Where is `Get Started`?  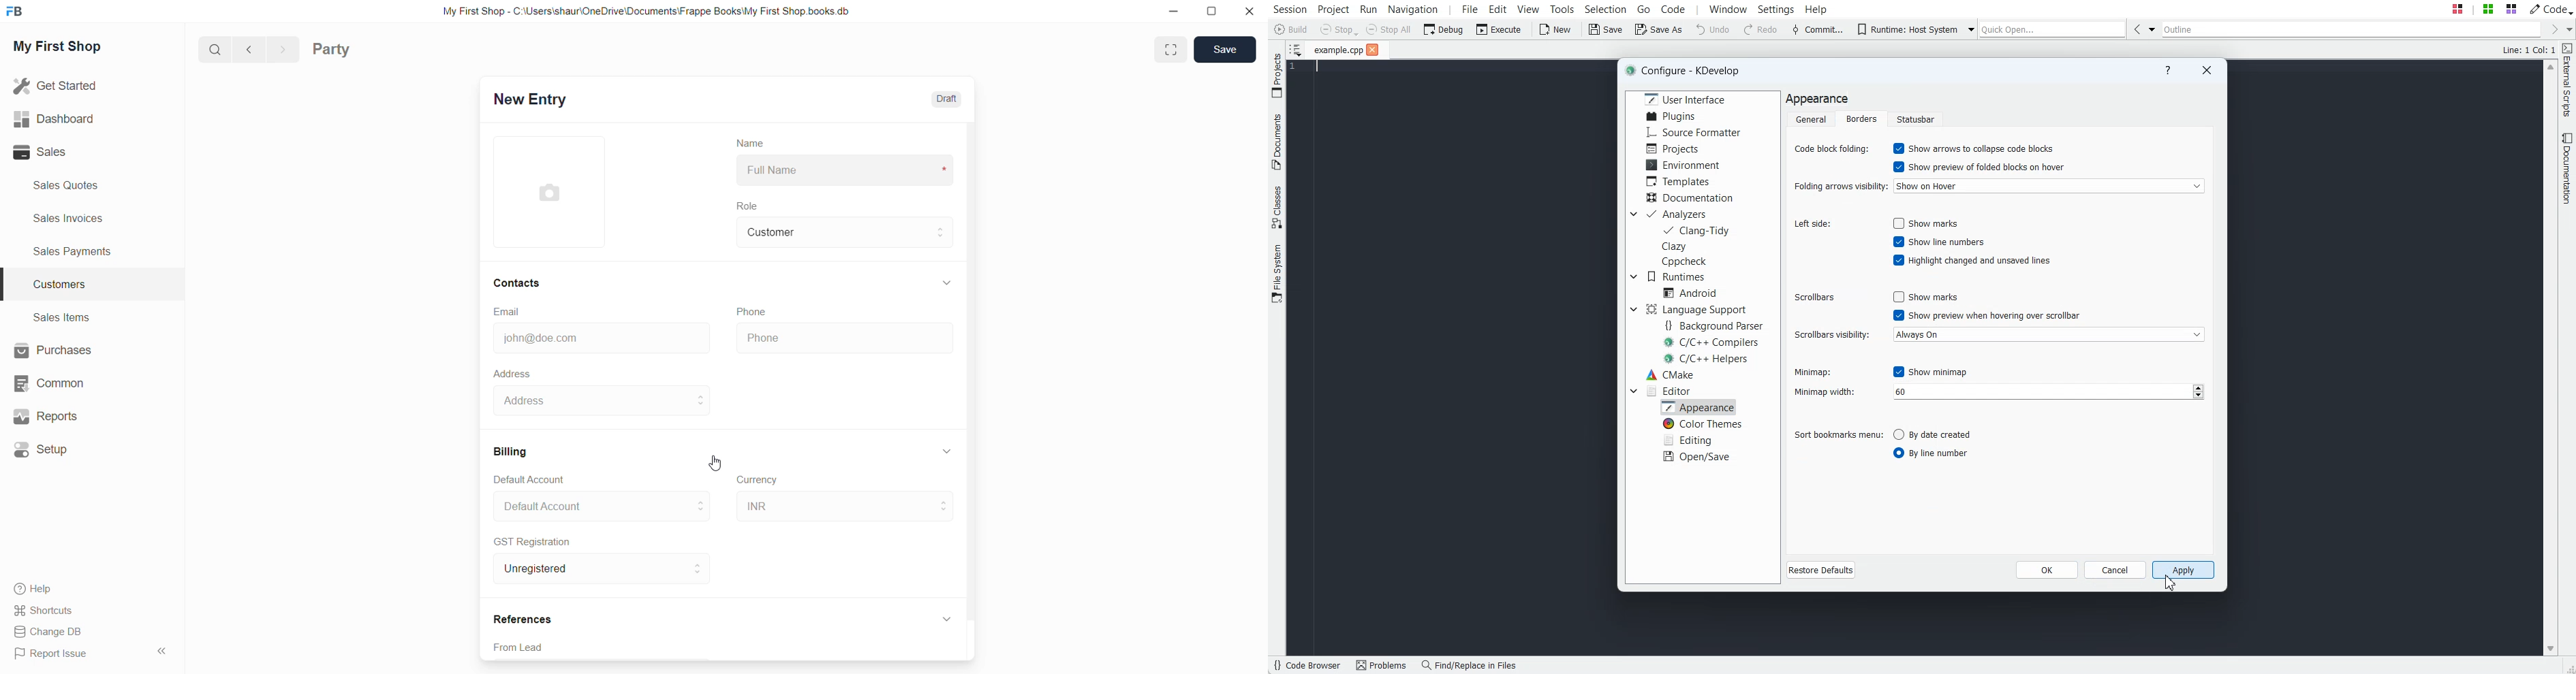 Get Started is located at coordinates (58, 86).